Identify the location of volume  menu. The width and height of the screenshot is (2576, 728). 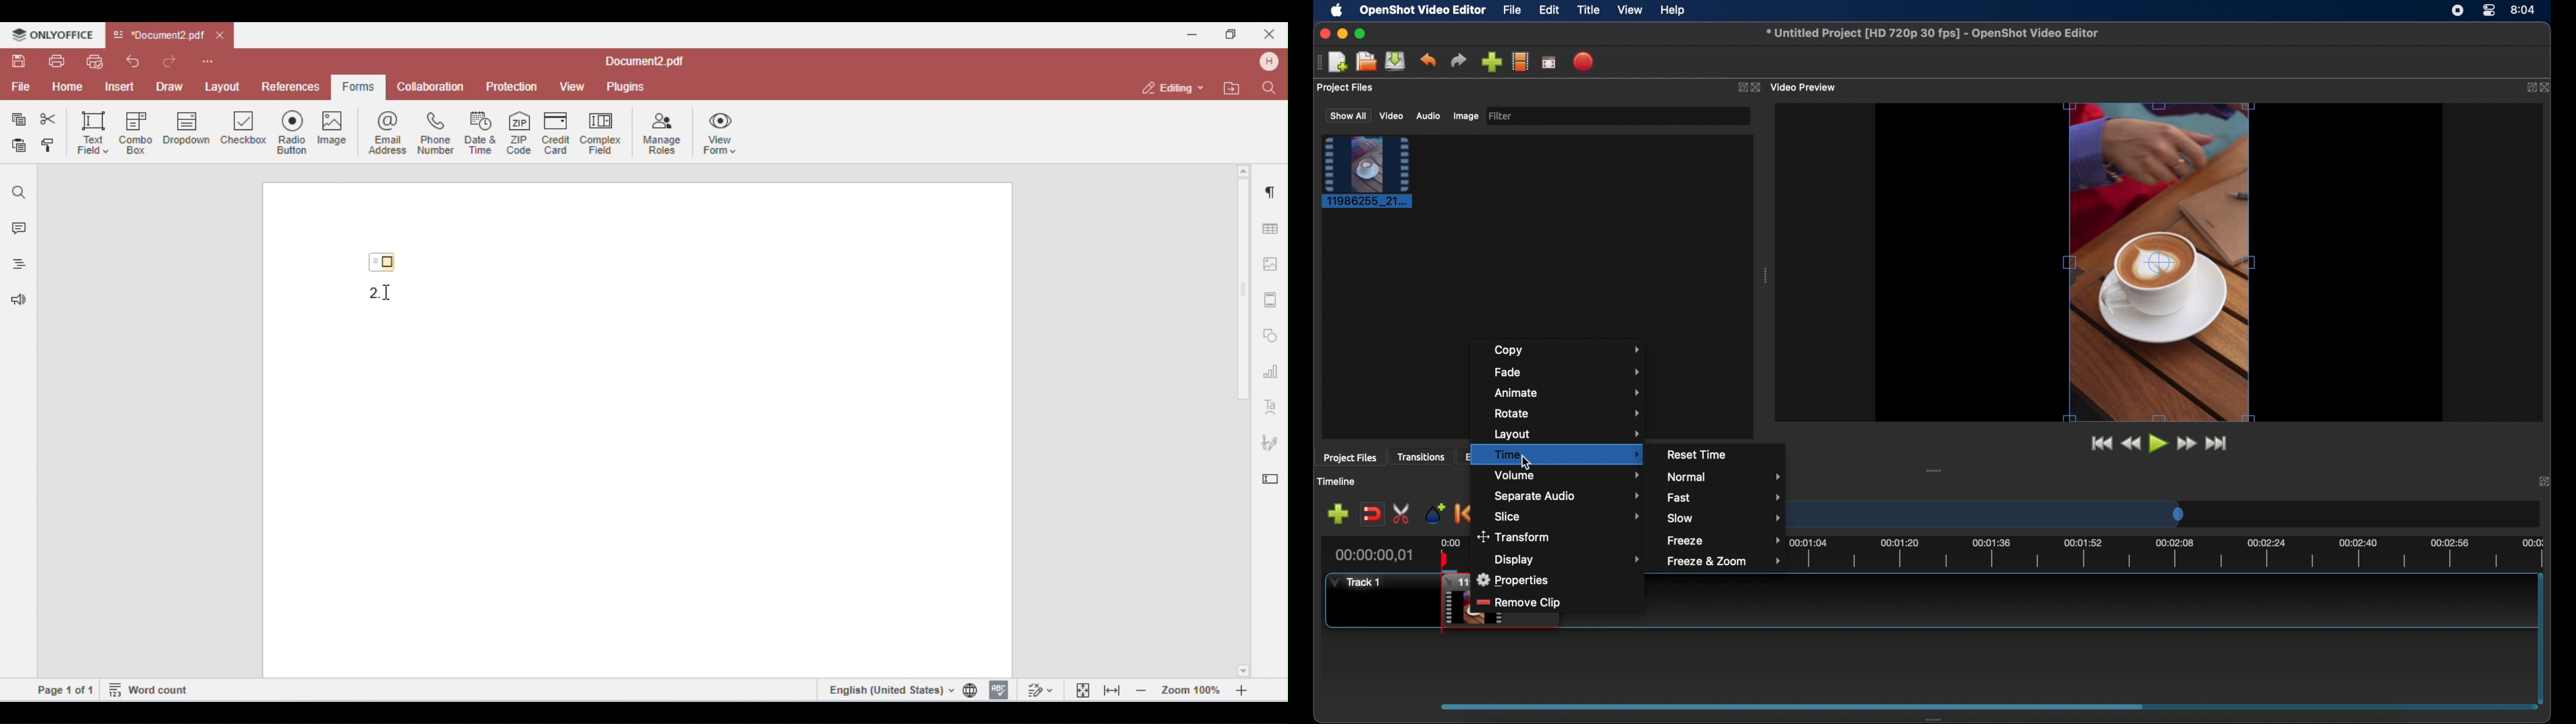
(1568, 476).